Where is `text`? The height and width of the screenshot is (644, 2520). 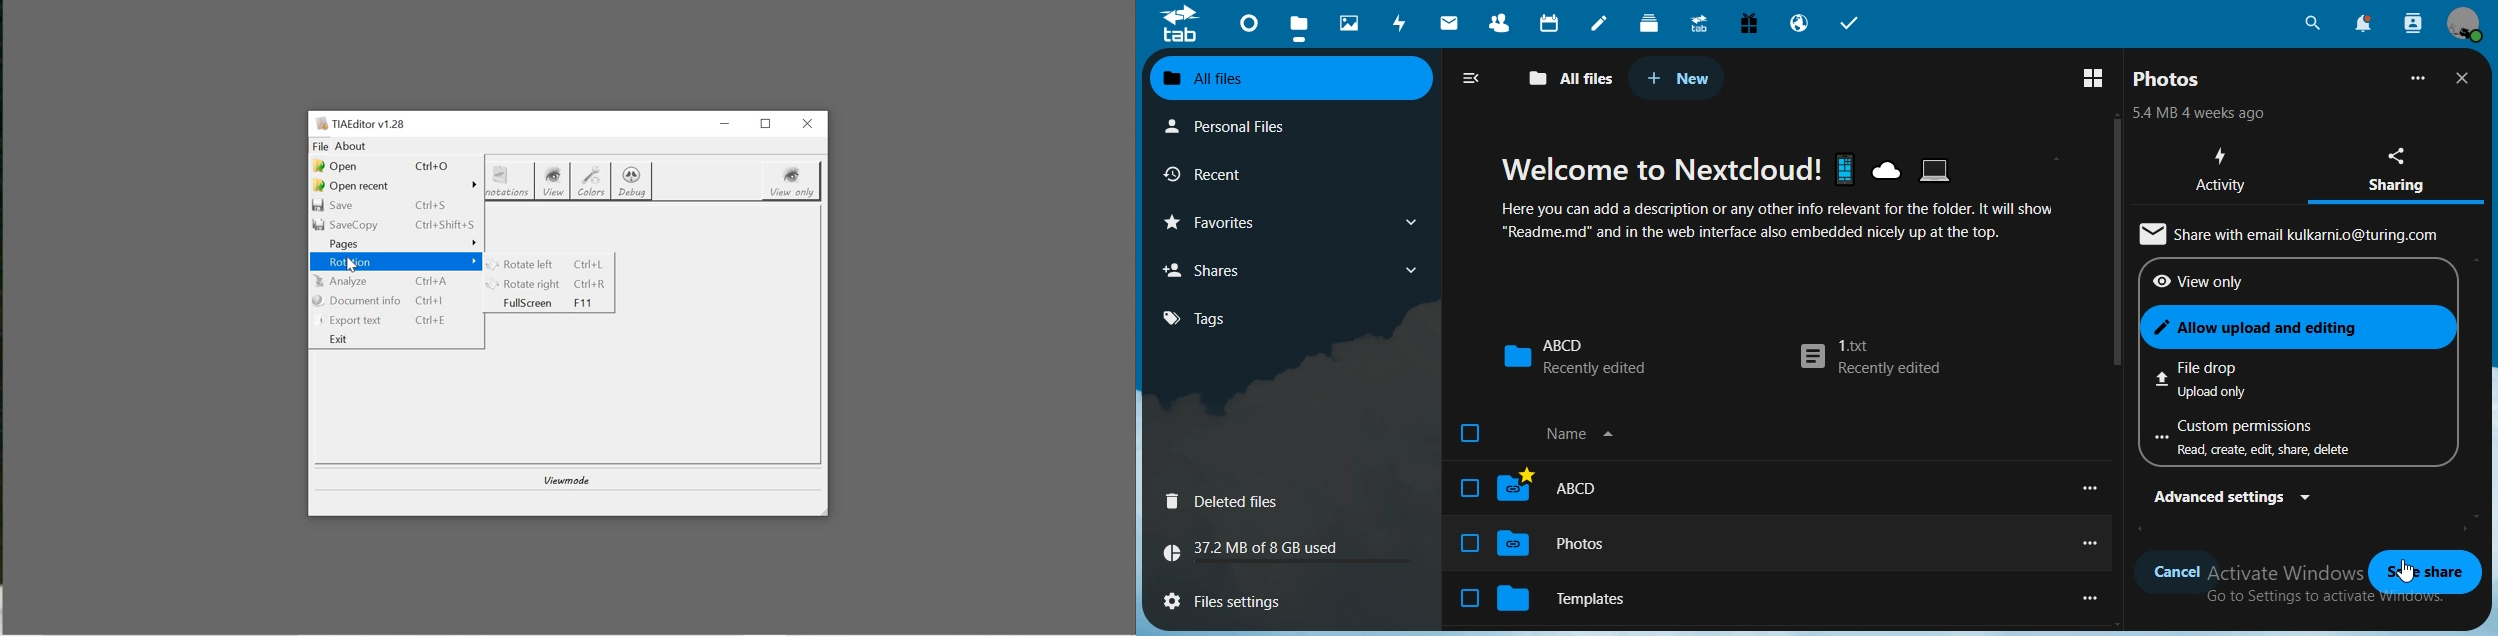
text is located at coordinates (2200, 115).